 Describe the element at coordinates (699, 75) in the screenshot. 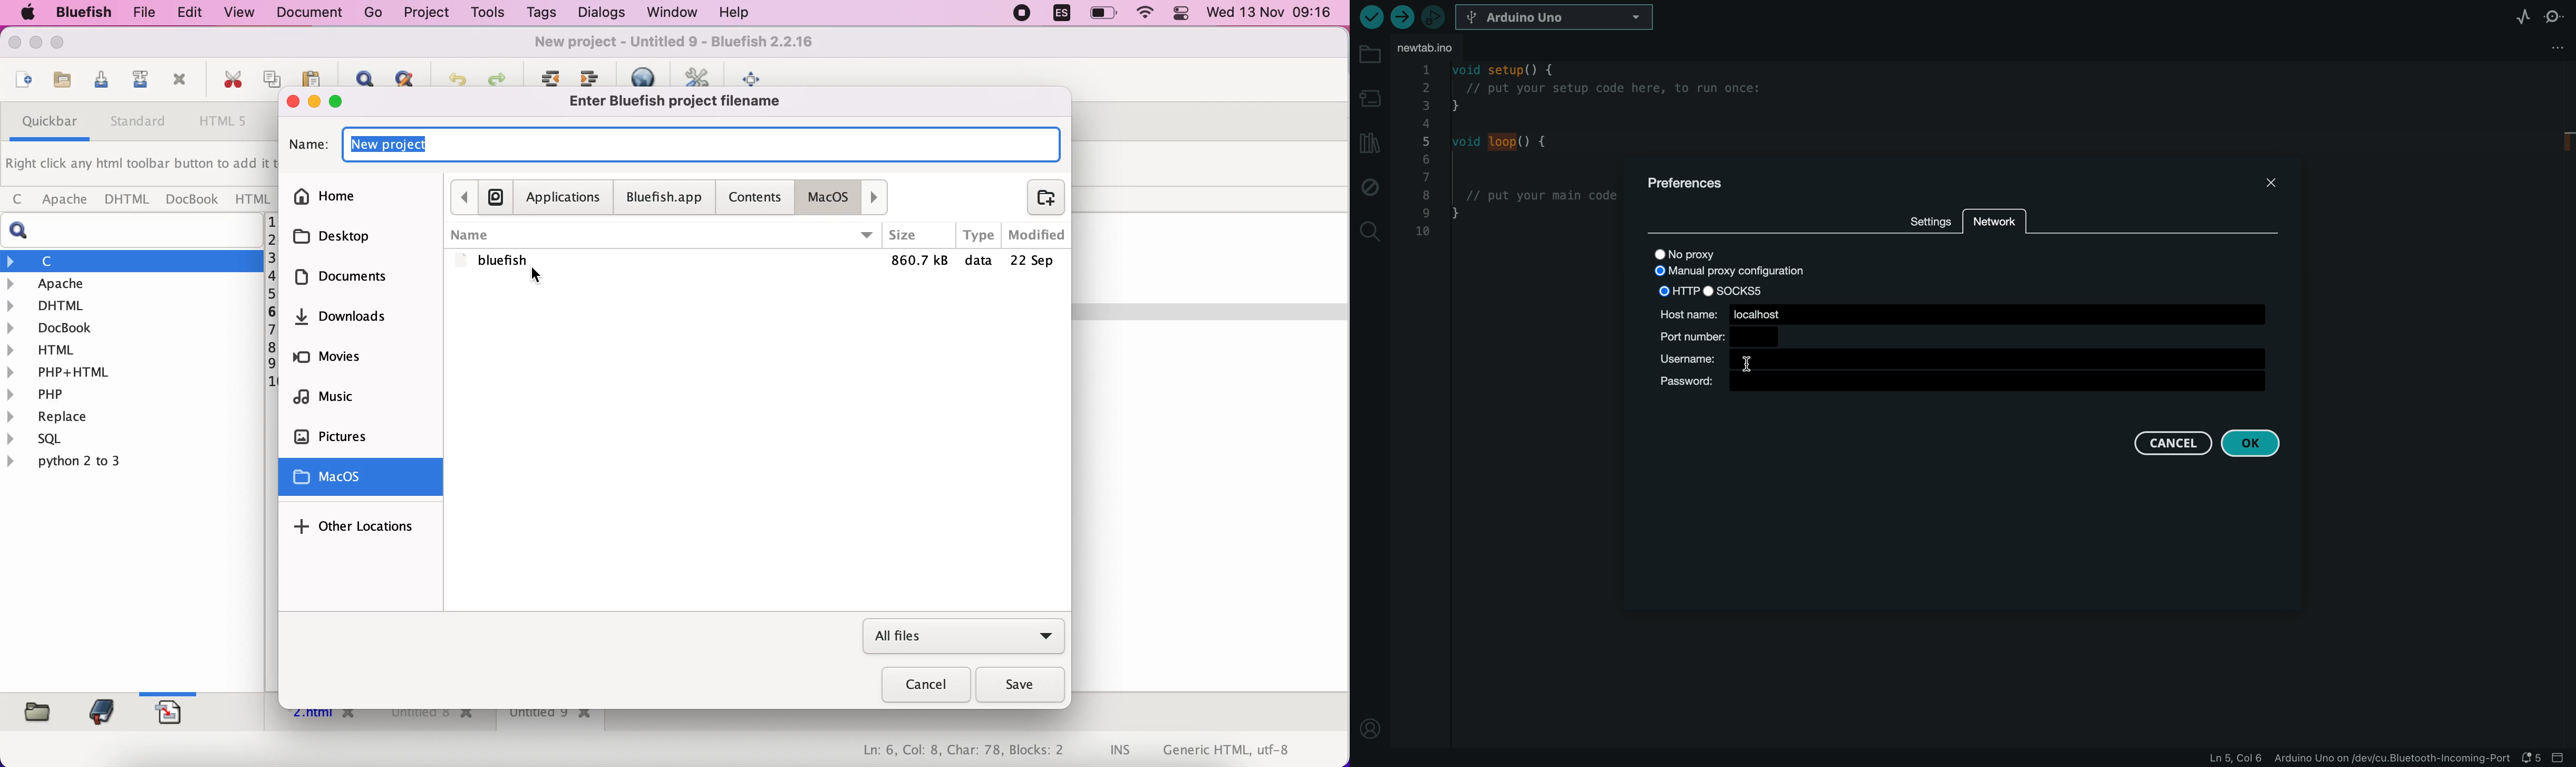

I see `edit preferences` at that location.